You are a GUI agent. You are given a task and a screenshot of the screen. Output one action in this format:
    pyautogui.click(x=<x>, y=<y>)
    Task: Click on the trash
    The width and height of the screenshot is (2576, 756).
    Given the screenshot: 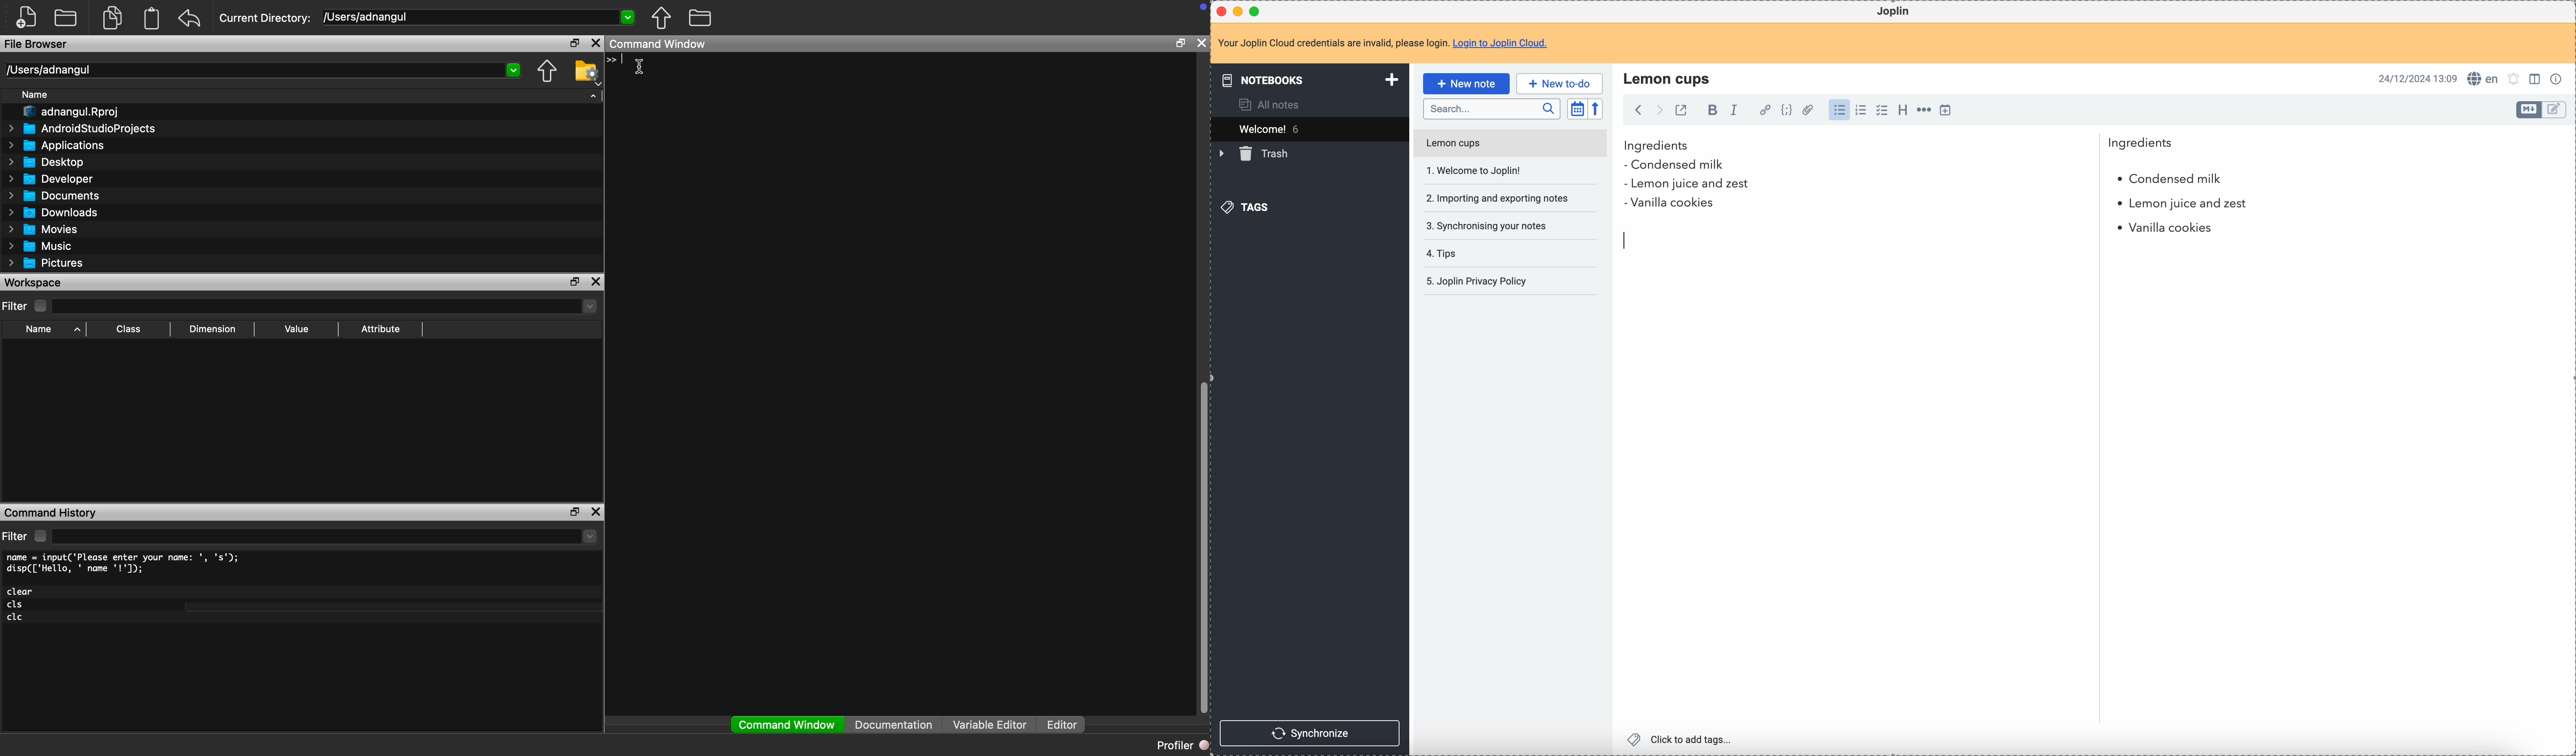 What is the action you would take?
    pyautogui.click(x=1256, y=154)
    